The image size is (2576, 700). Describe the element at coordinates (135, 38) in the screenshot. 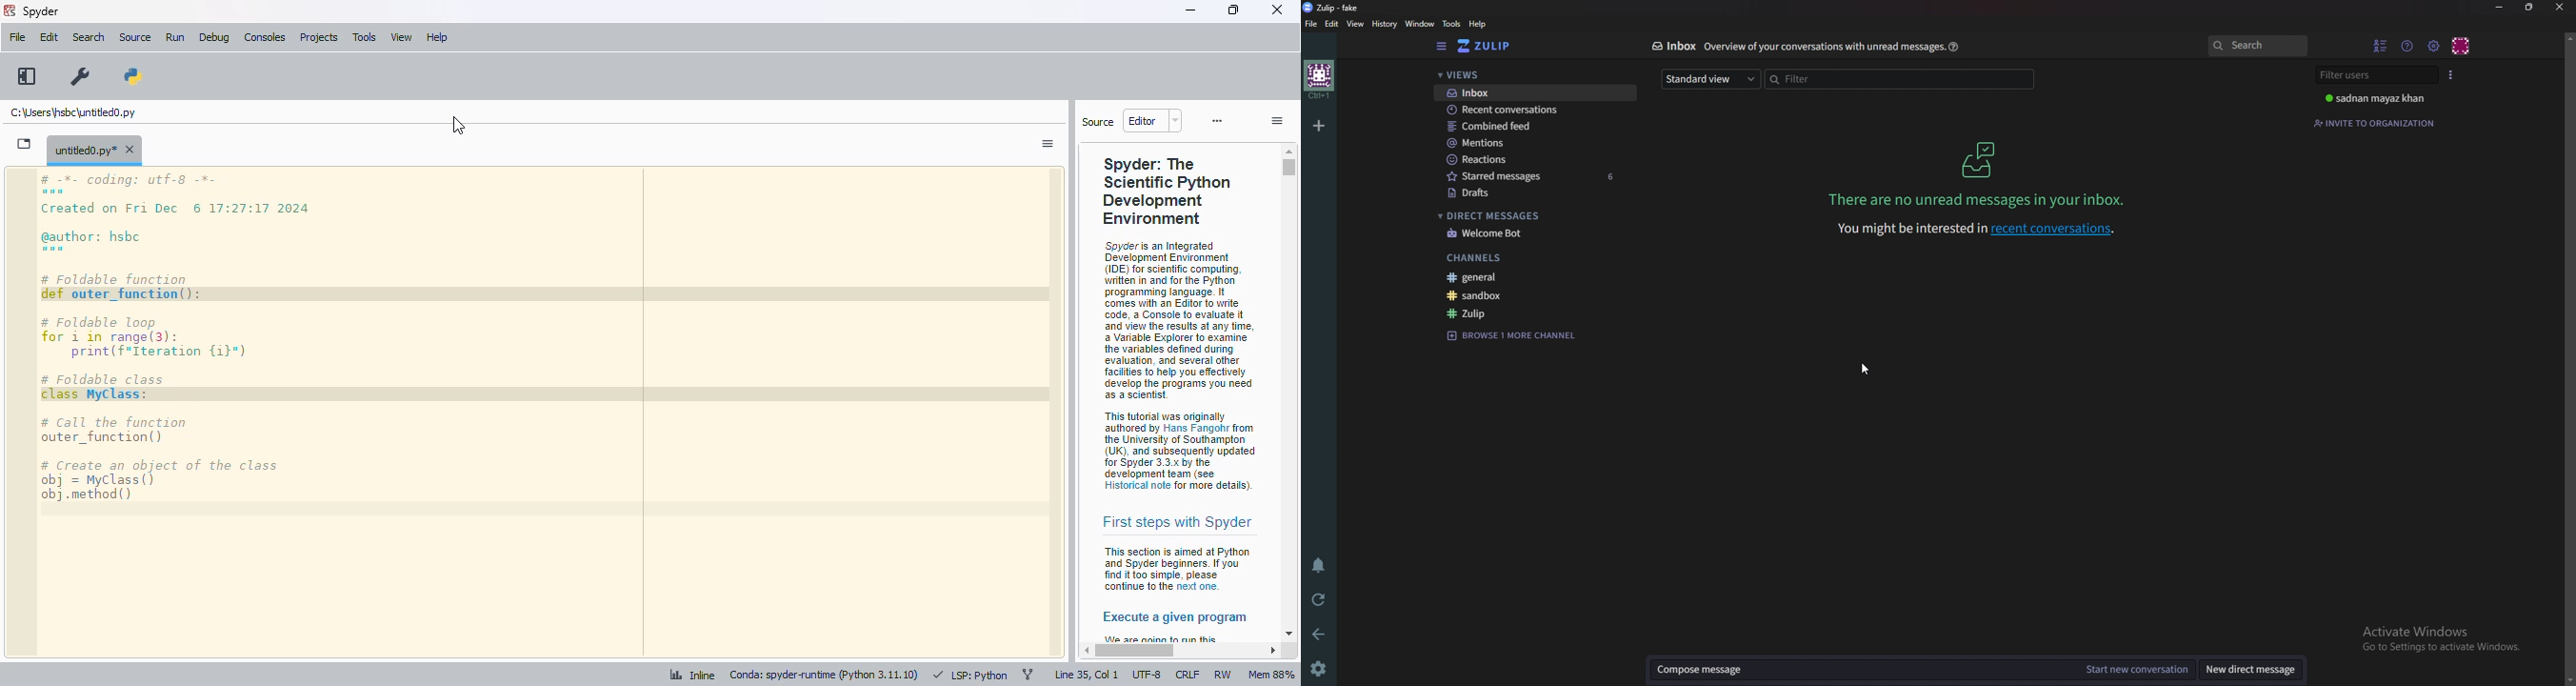

I see `source` at that location.